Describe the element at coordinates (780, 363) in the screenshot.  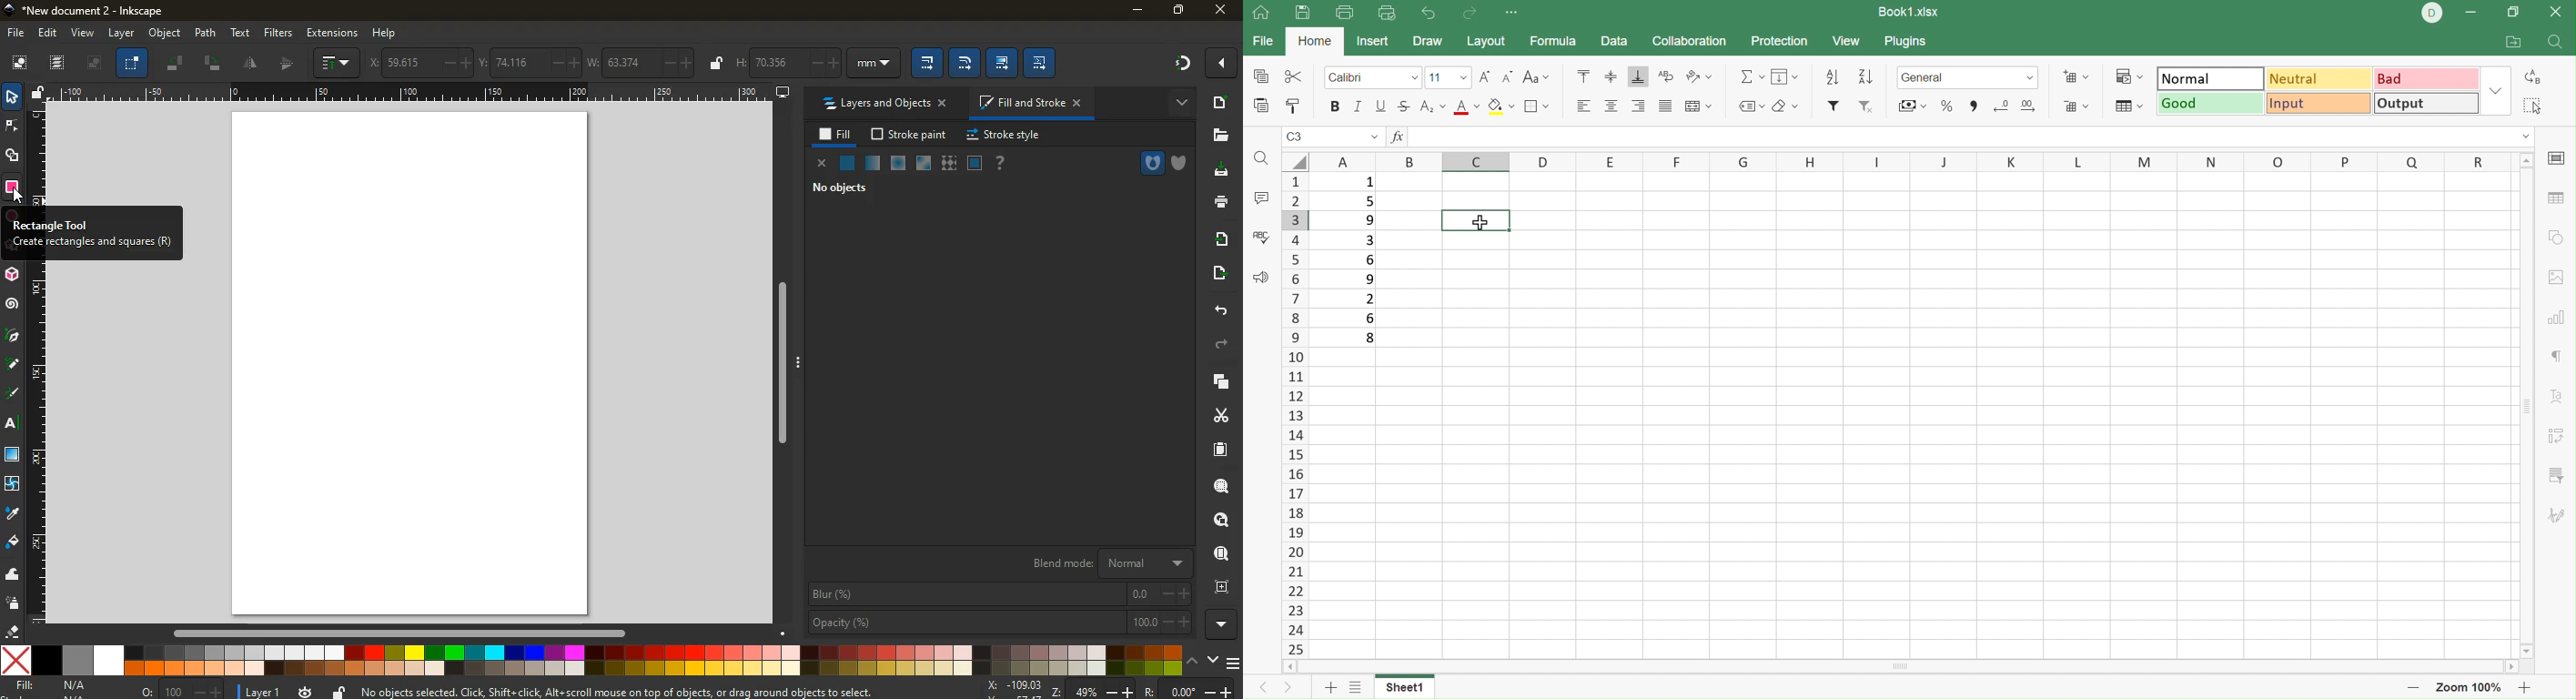
I see `` at that location.